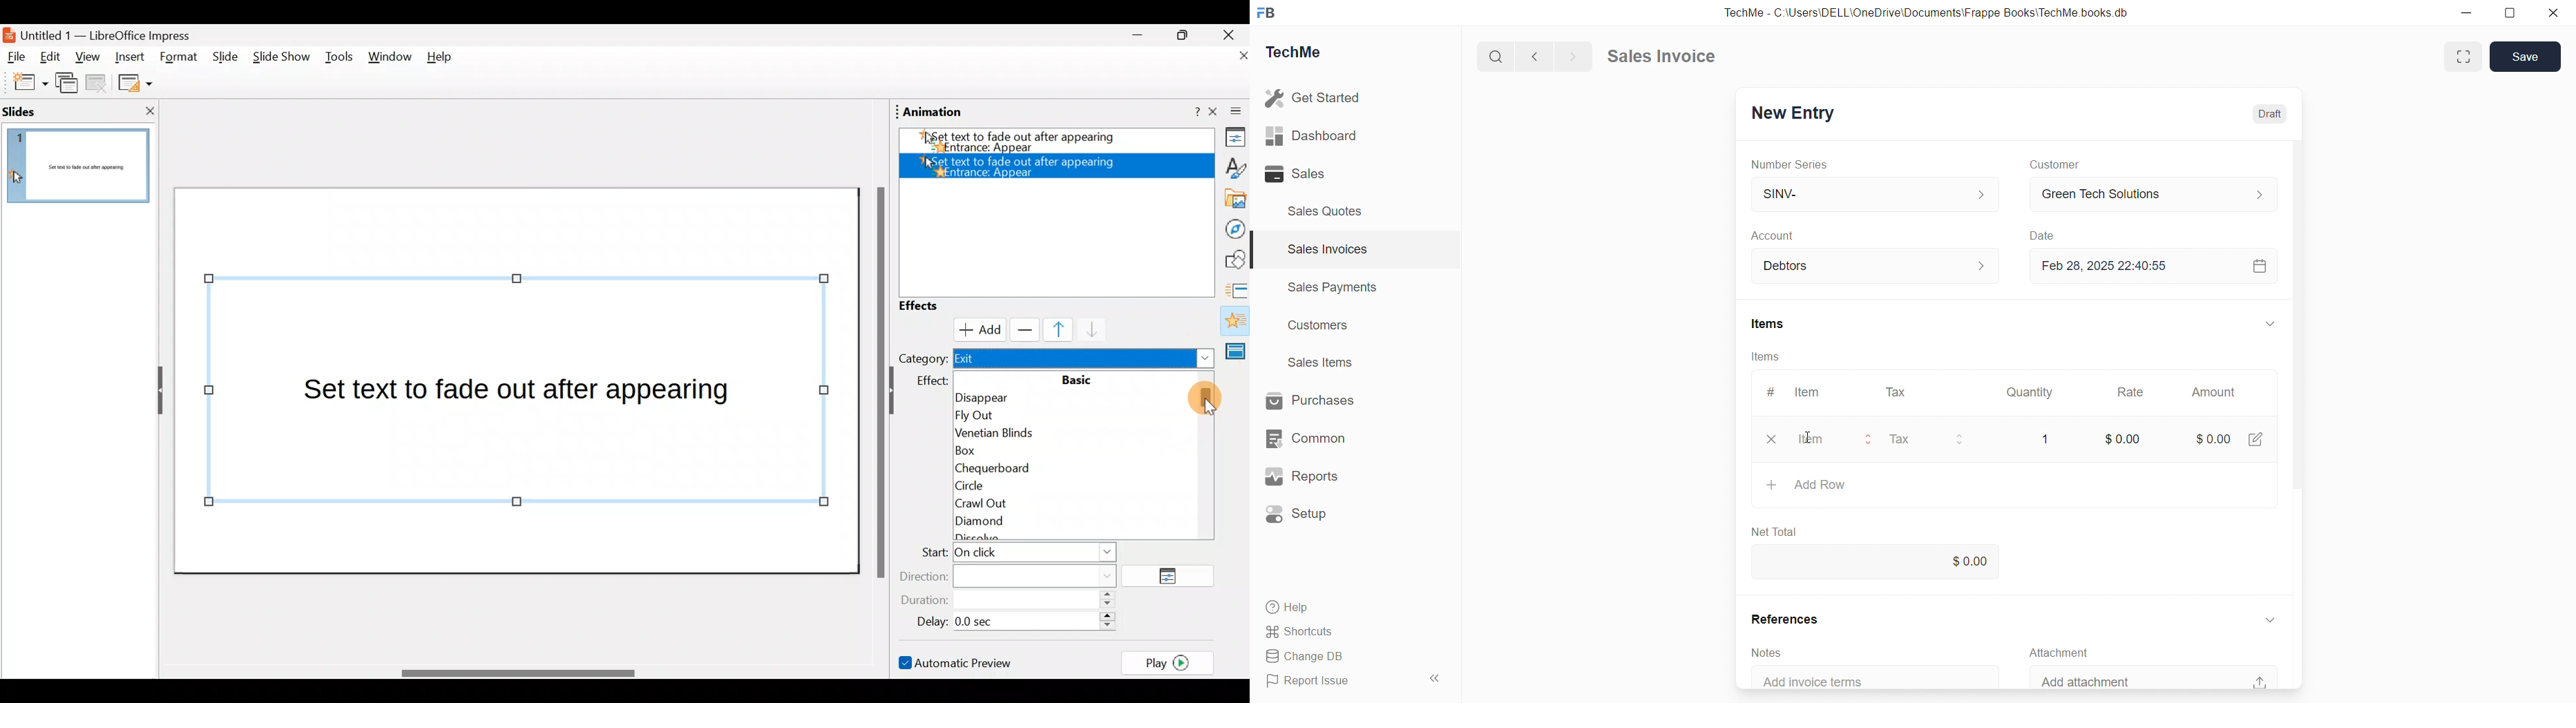  Describe the element at coordinates (179, 58) in the screenshot. I see `Format` at that location.